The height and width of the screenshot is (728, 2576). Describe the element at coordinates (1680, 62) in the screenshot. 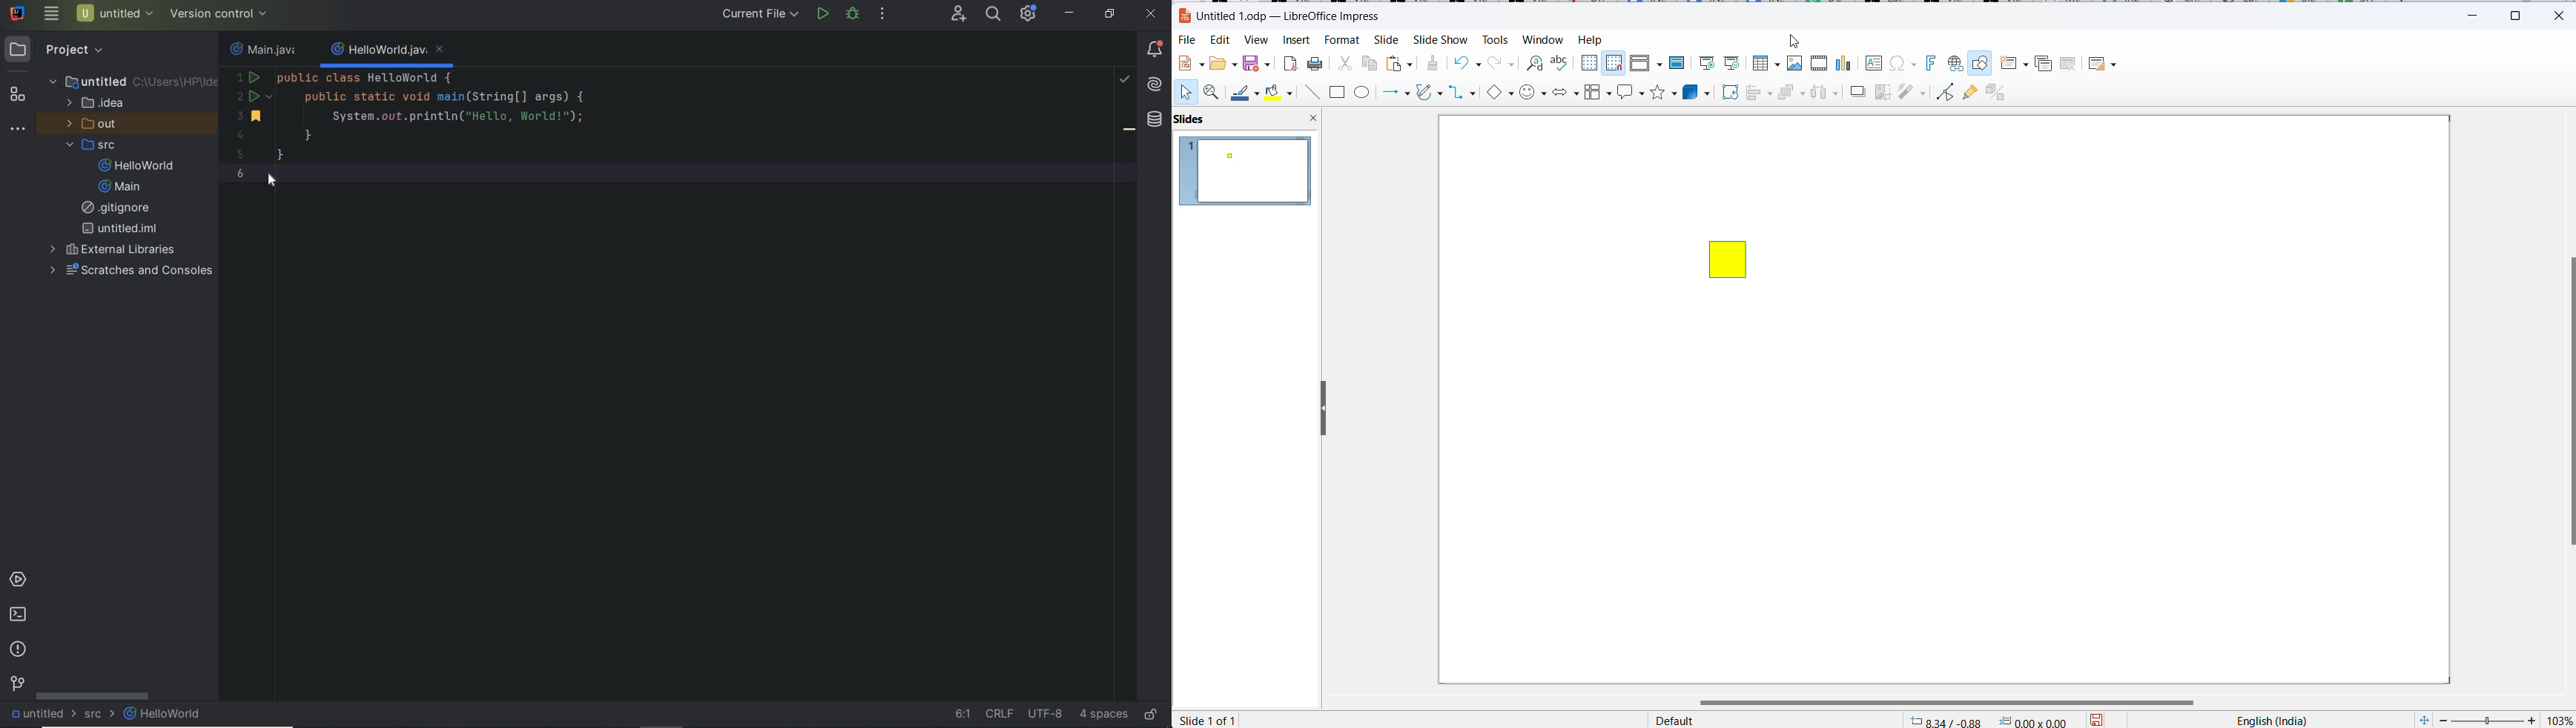

I see `Master slide` at that location.